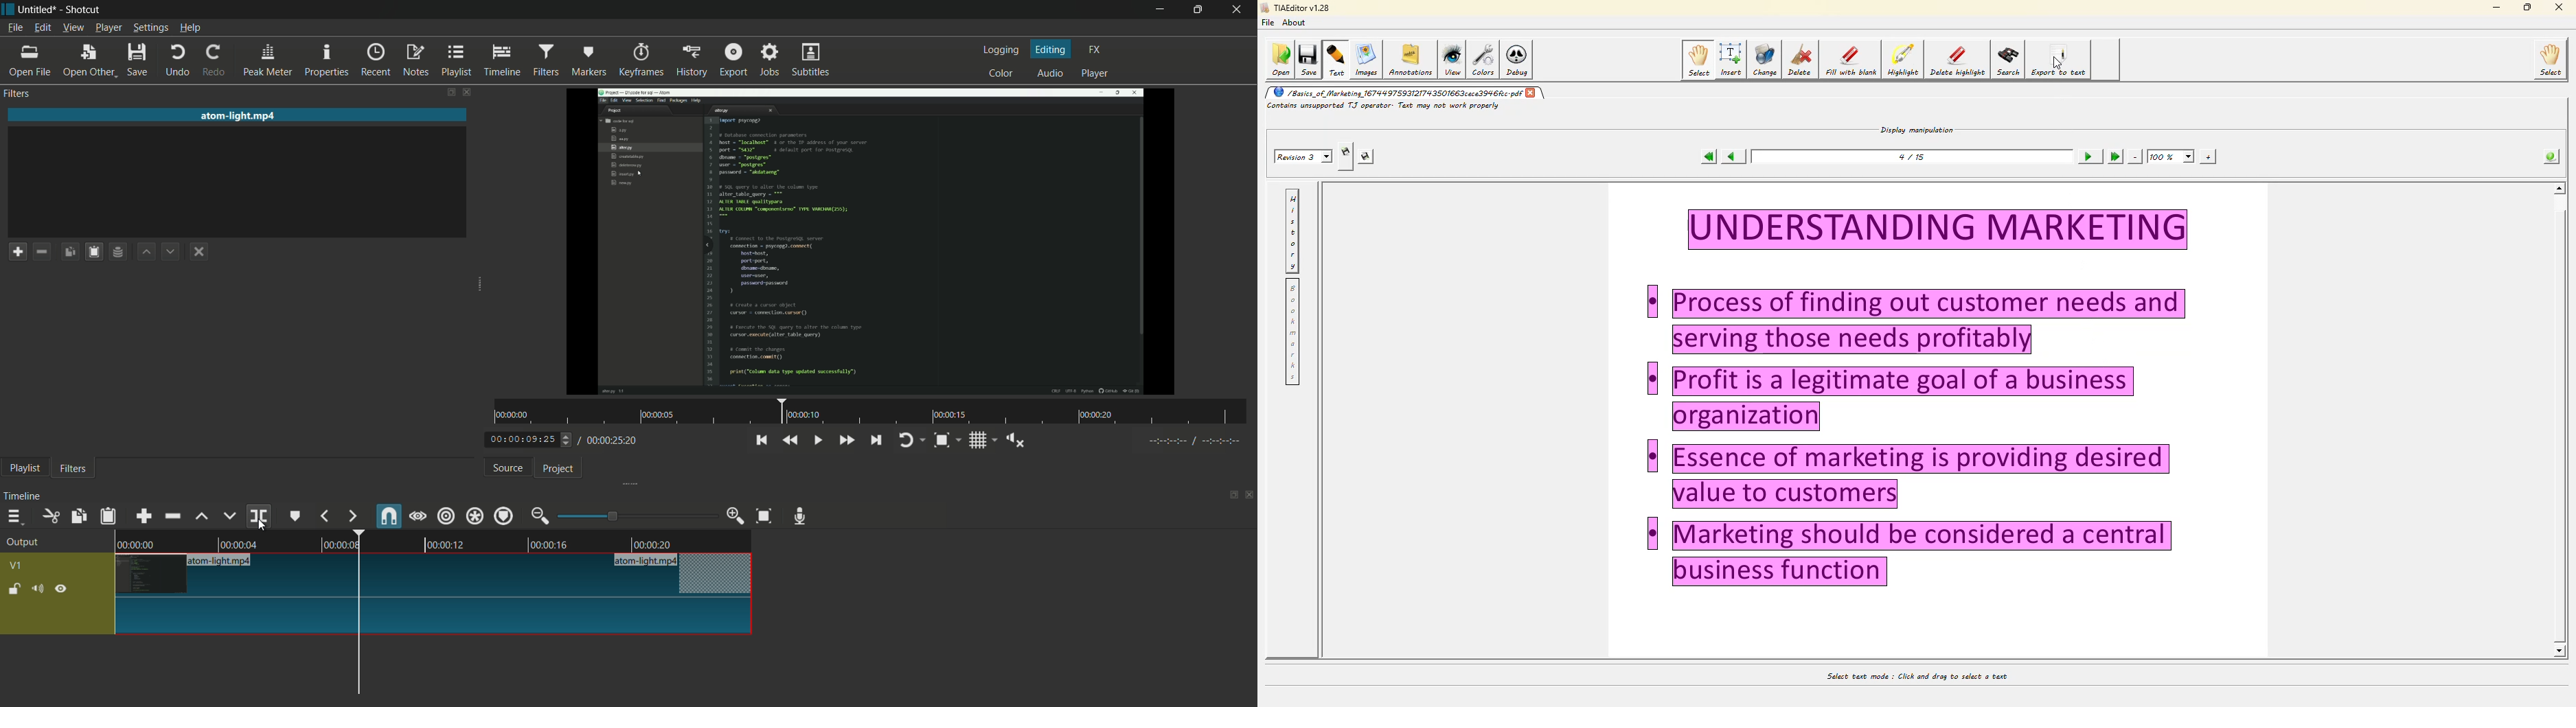  What do you see at coordinates (690, 61) in the screenshot?
I see `history` at bounding box center [690, 61].